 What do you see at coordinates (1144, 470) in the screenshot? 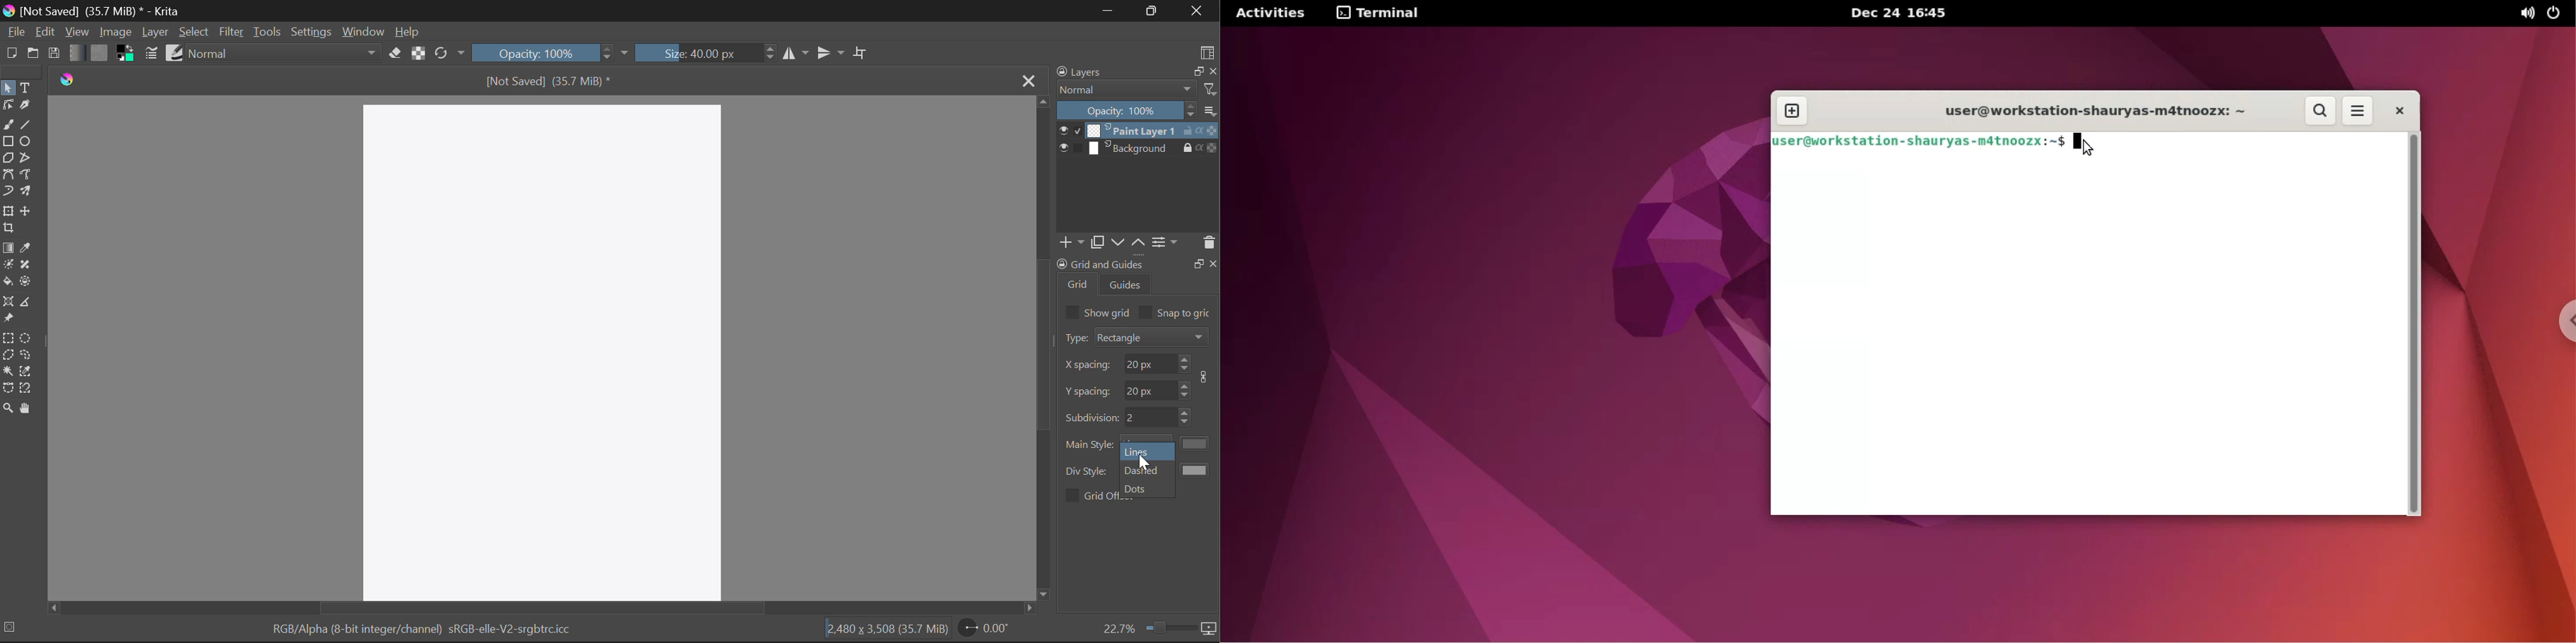
I see `Dashed` at bounding box center [1144, 470].